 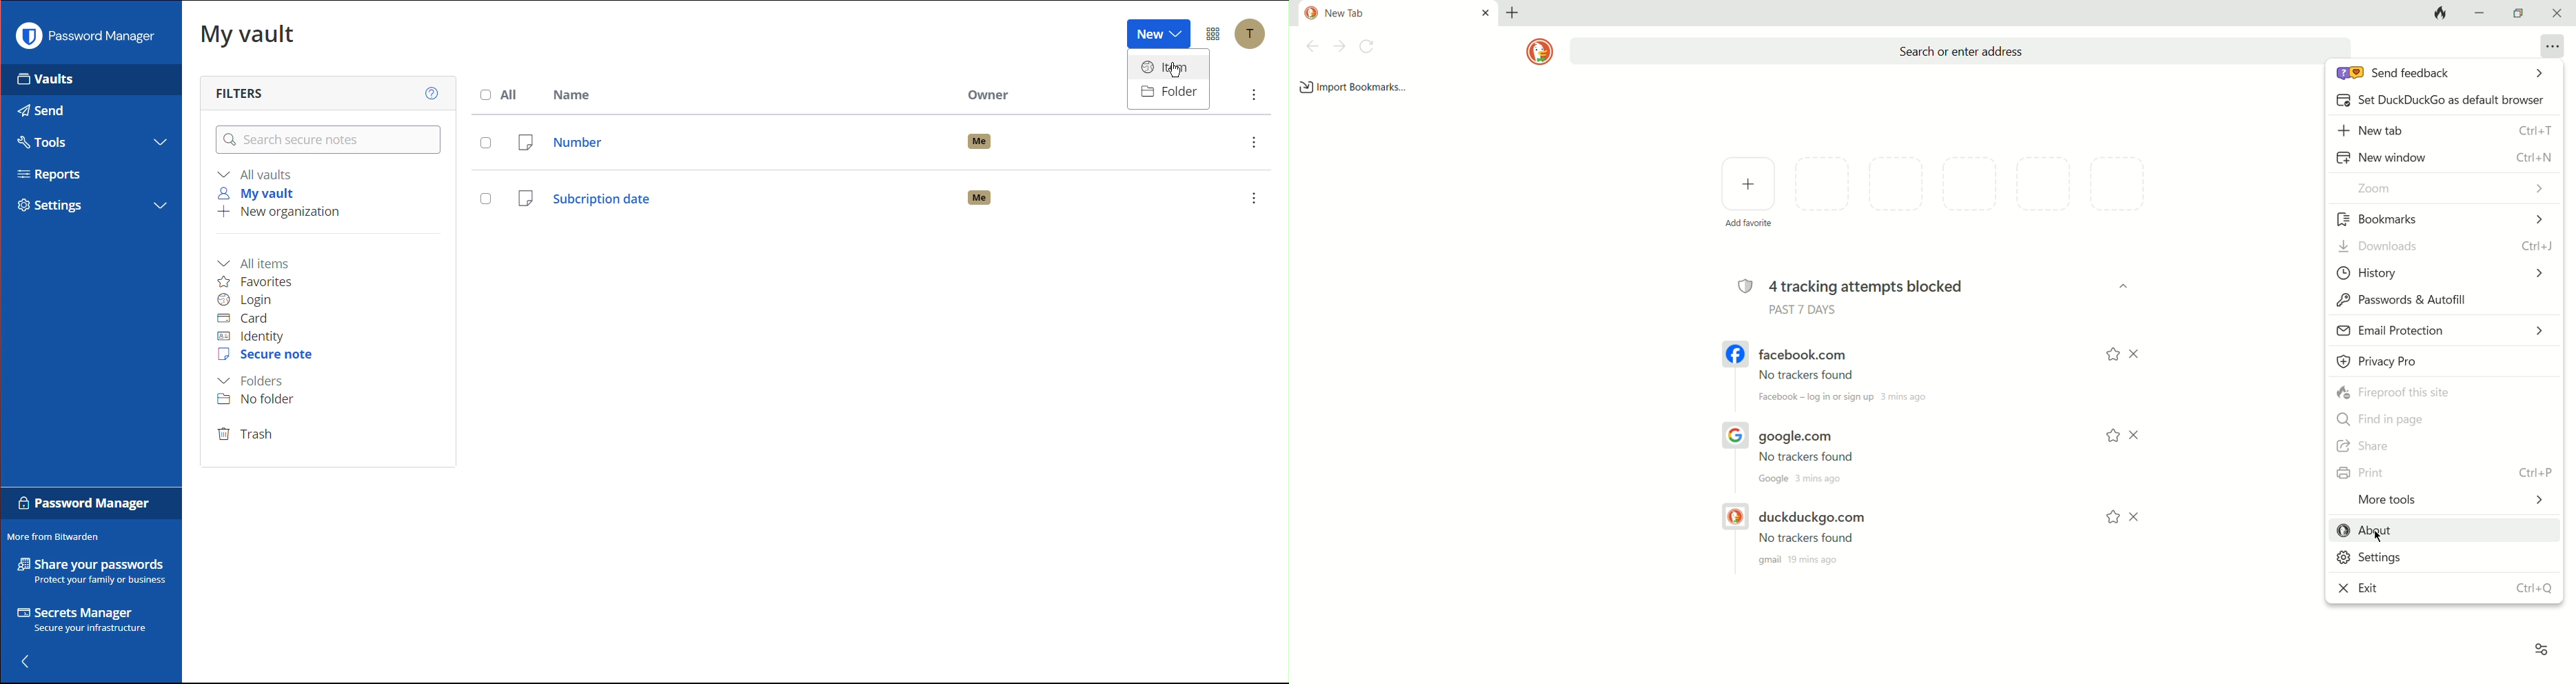 What do you see at coordinates (2444, 248) in the screenshot?
I see `downloads` at bounding box center [2444, 248].